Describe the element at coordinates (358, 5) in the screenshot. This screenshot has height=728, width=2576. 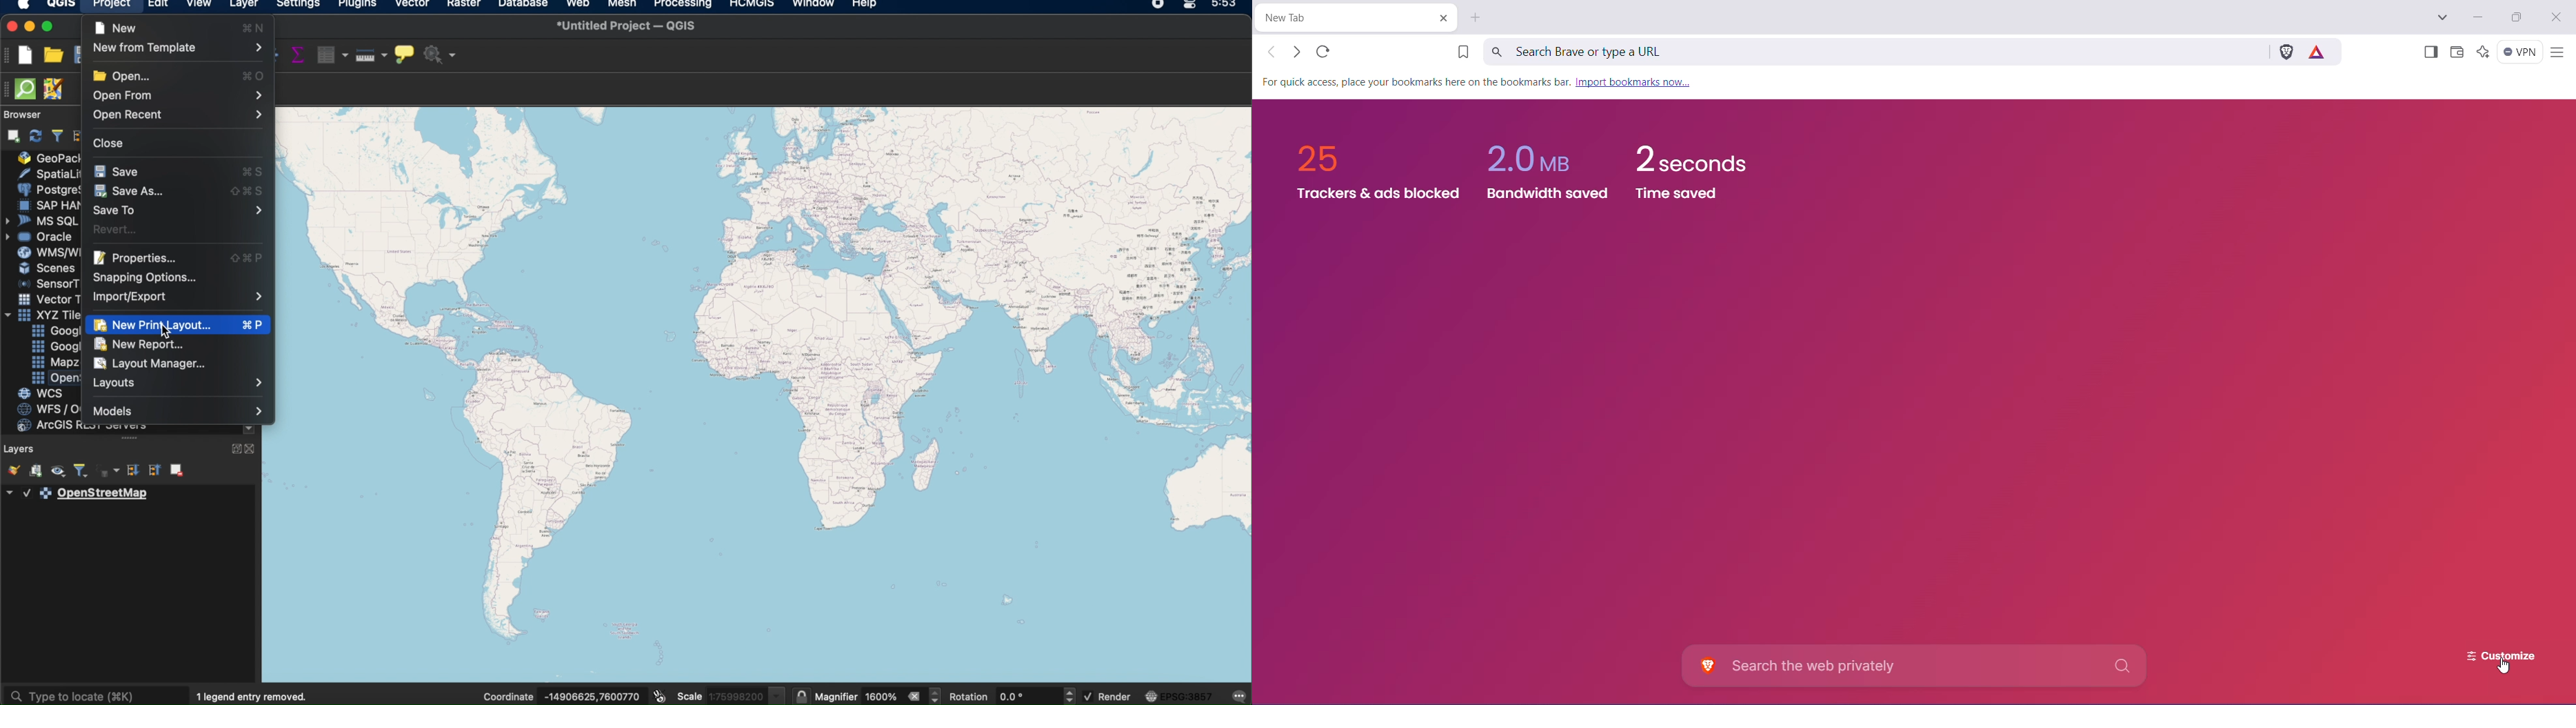
I see `plugins` at that location.